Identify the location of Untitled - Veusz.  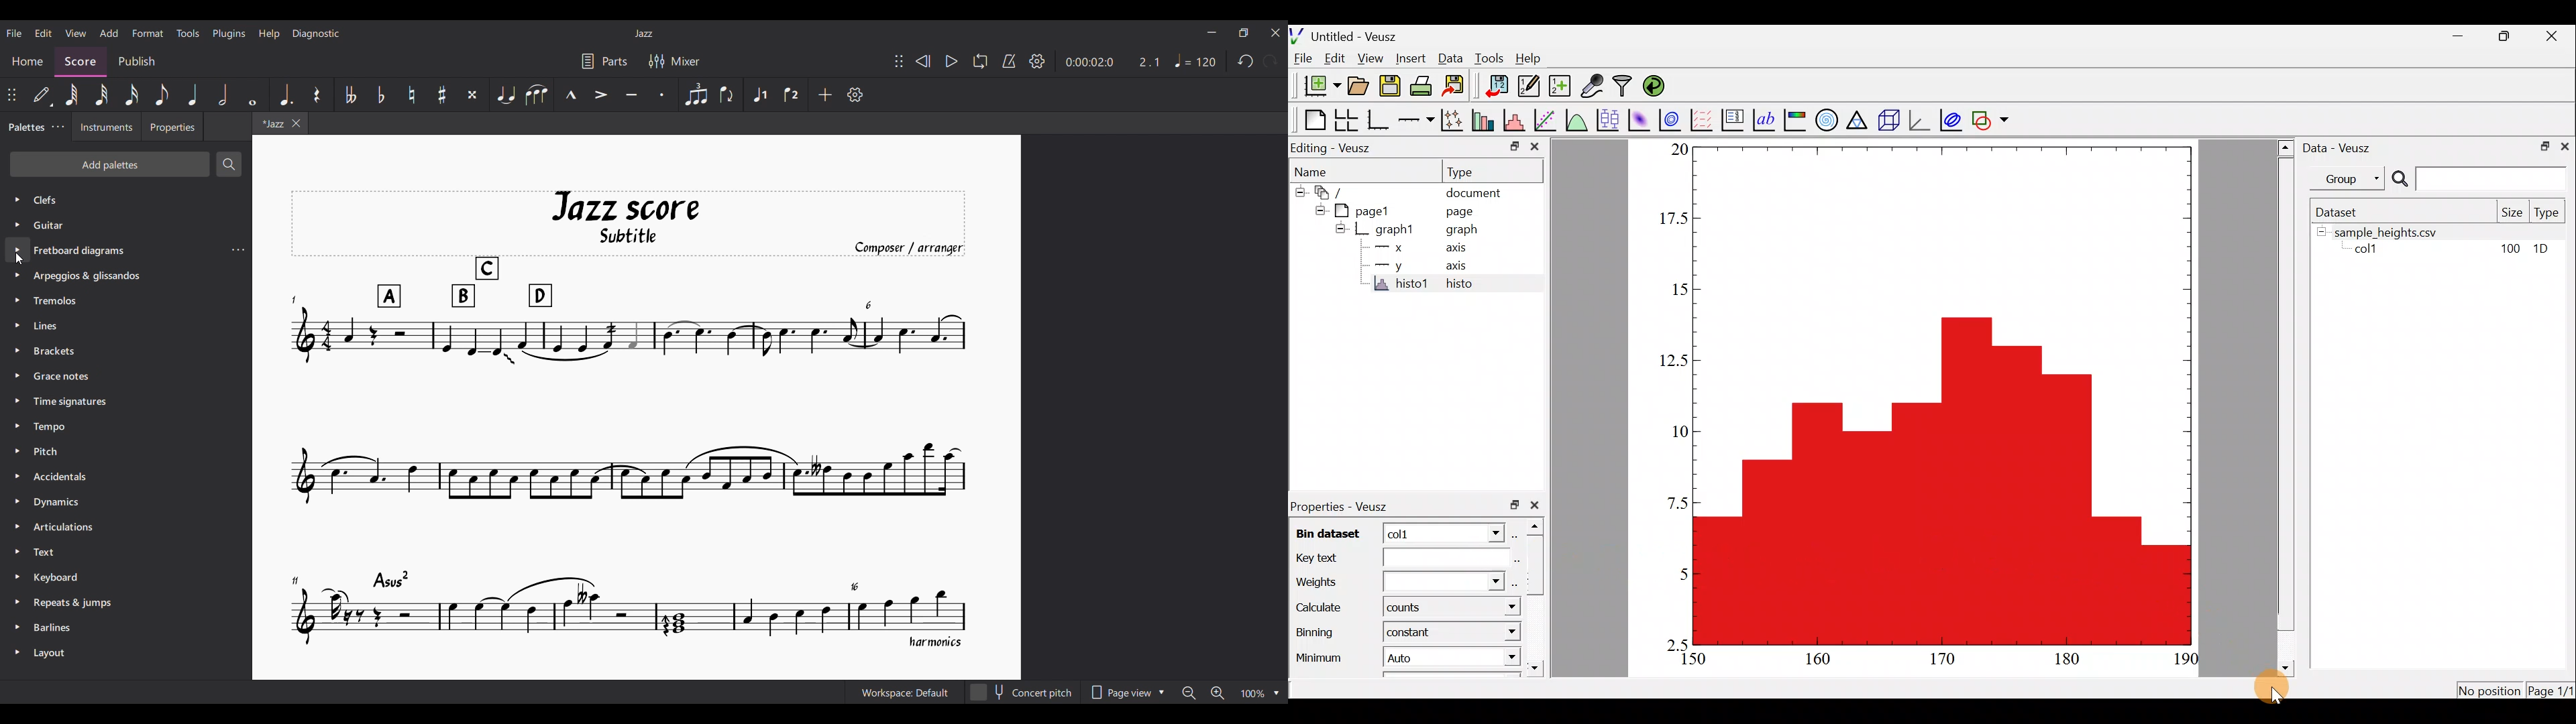
(1344, 36).